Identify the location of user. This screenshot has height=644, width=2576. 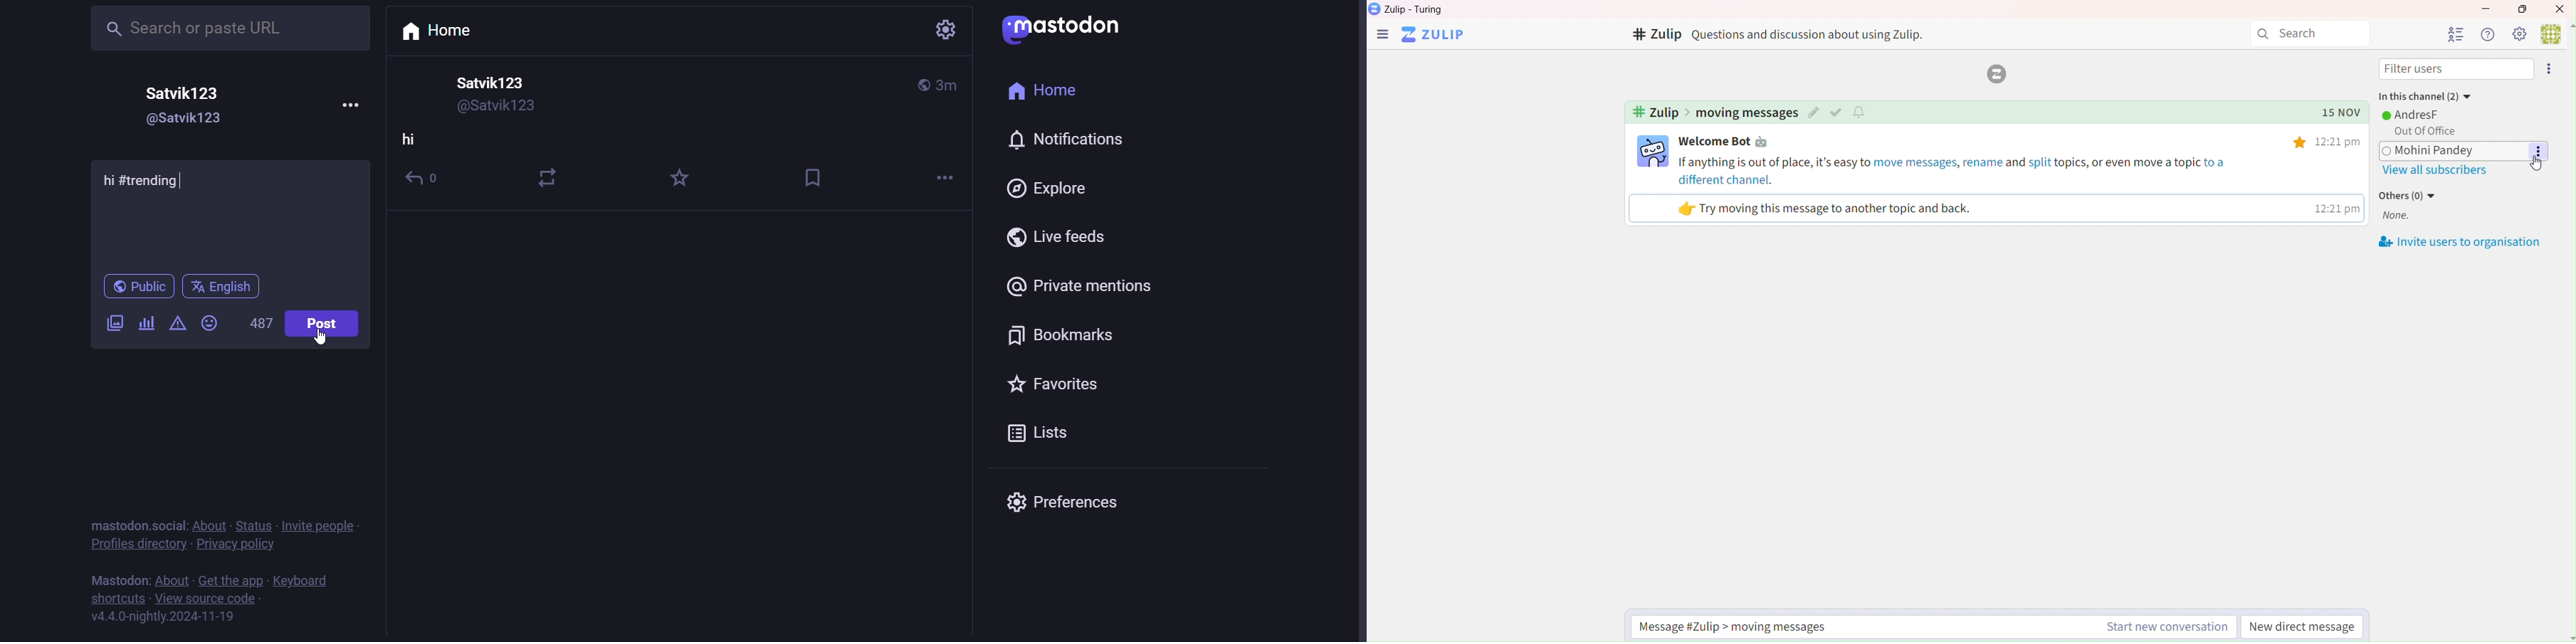
(495, 83).